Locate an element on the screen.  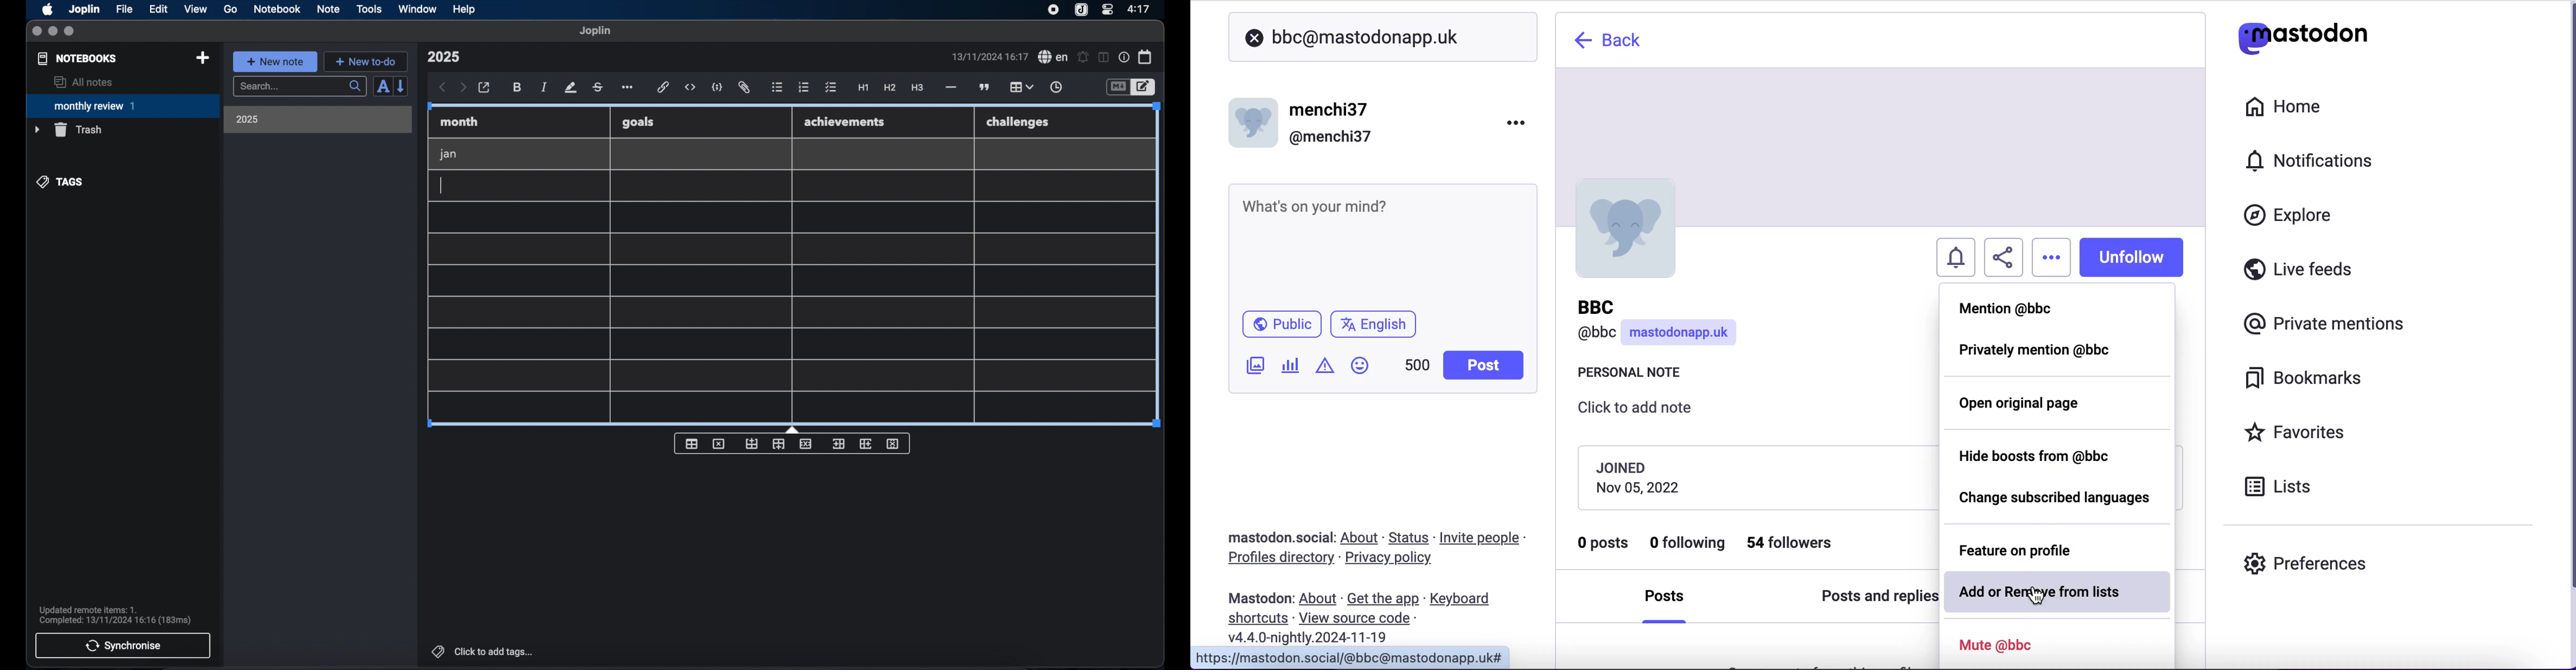
horizontal rule is located at coordinates (950, 87).